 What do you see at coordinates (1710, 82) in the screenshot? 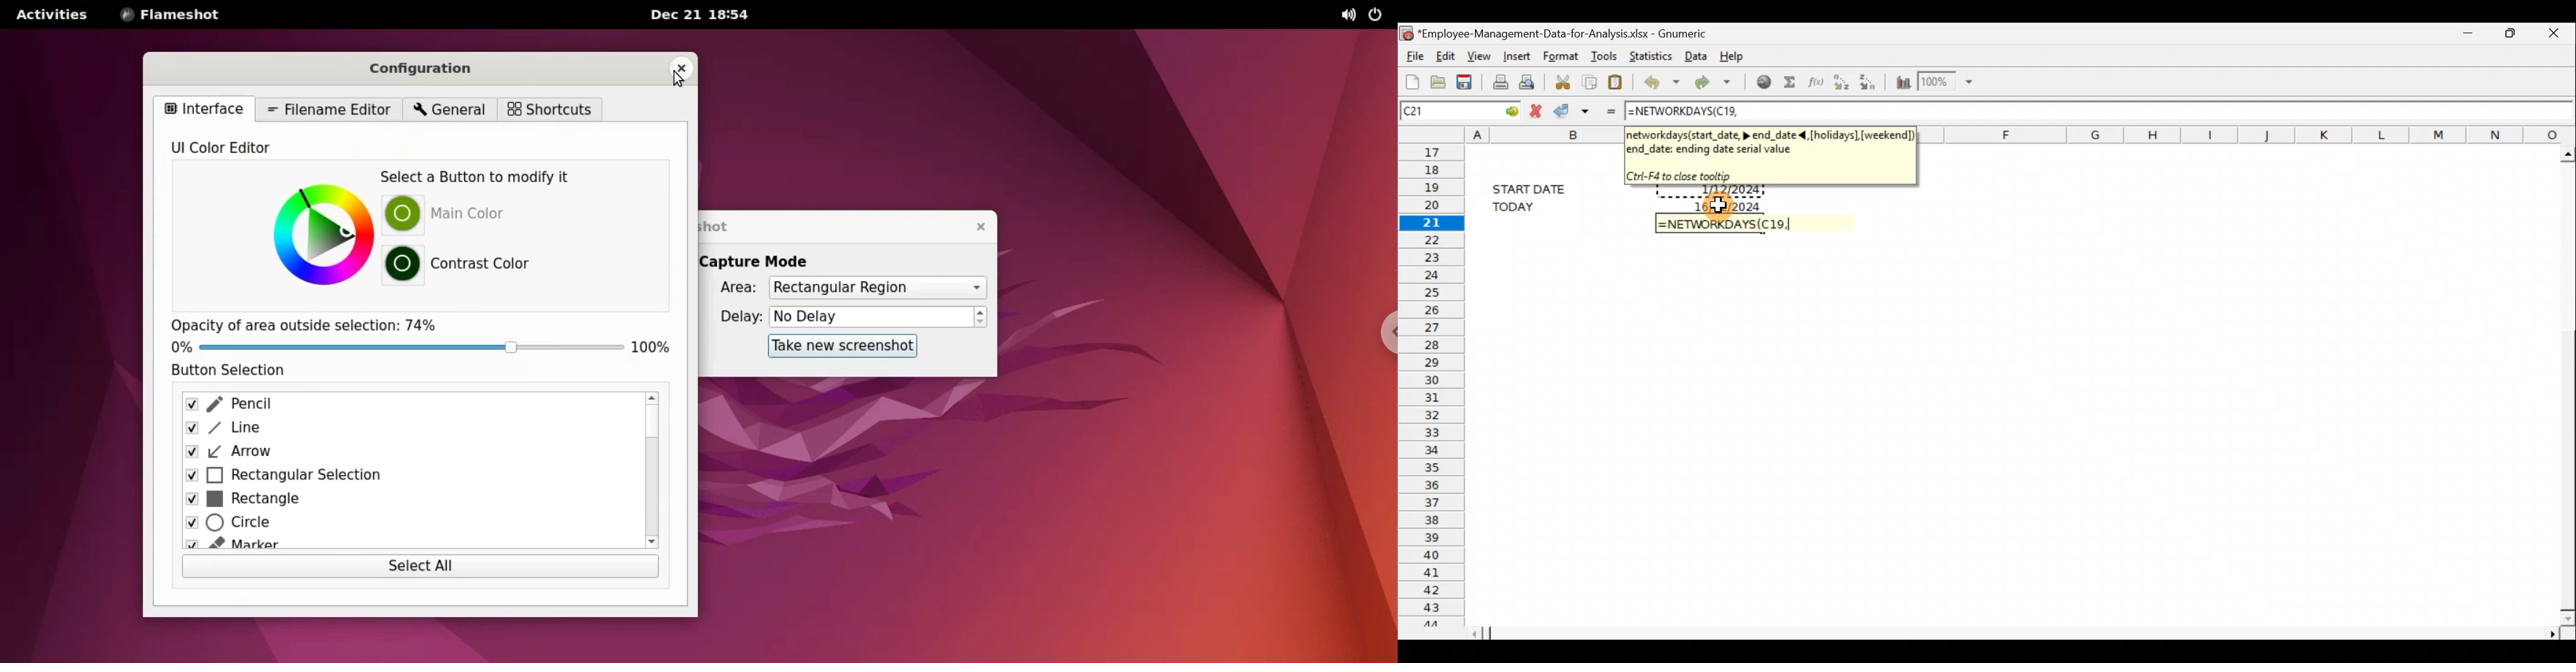
I see `Redo undone action` at bounding box center [1710, 82].